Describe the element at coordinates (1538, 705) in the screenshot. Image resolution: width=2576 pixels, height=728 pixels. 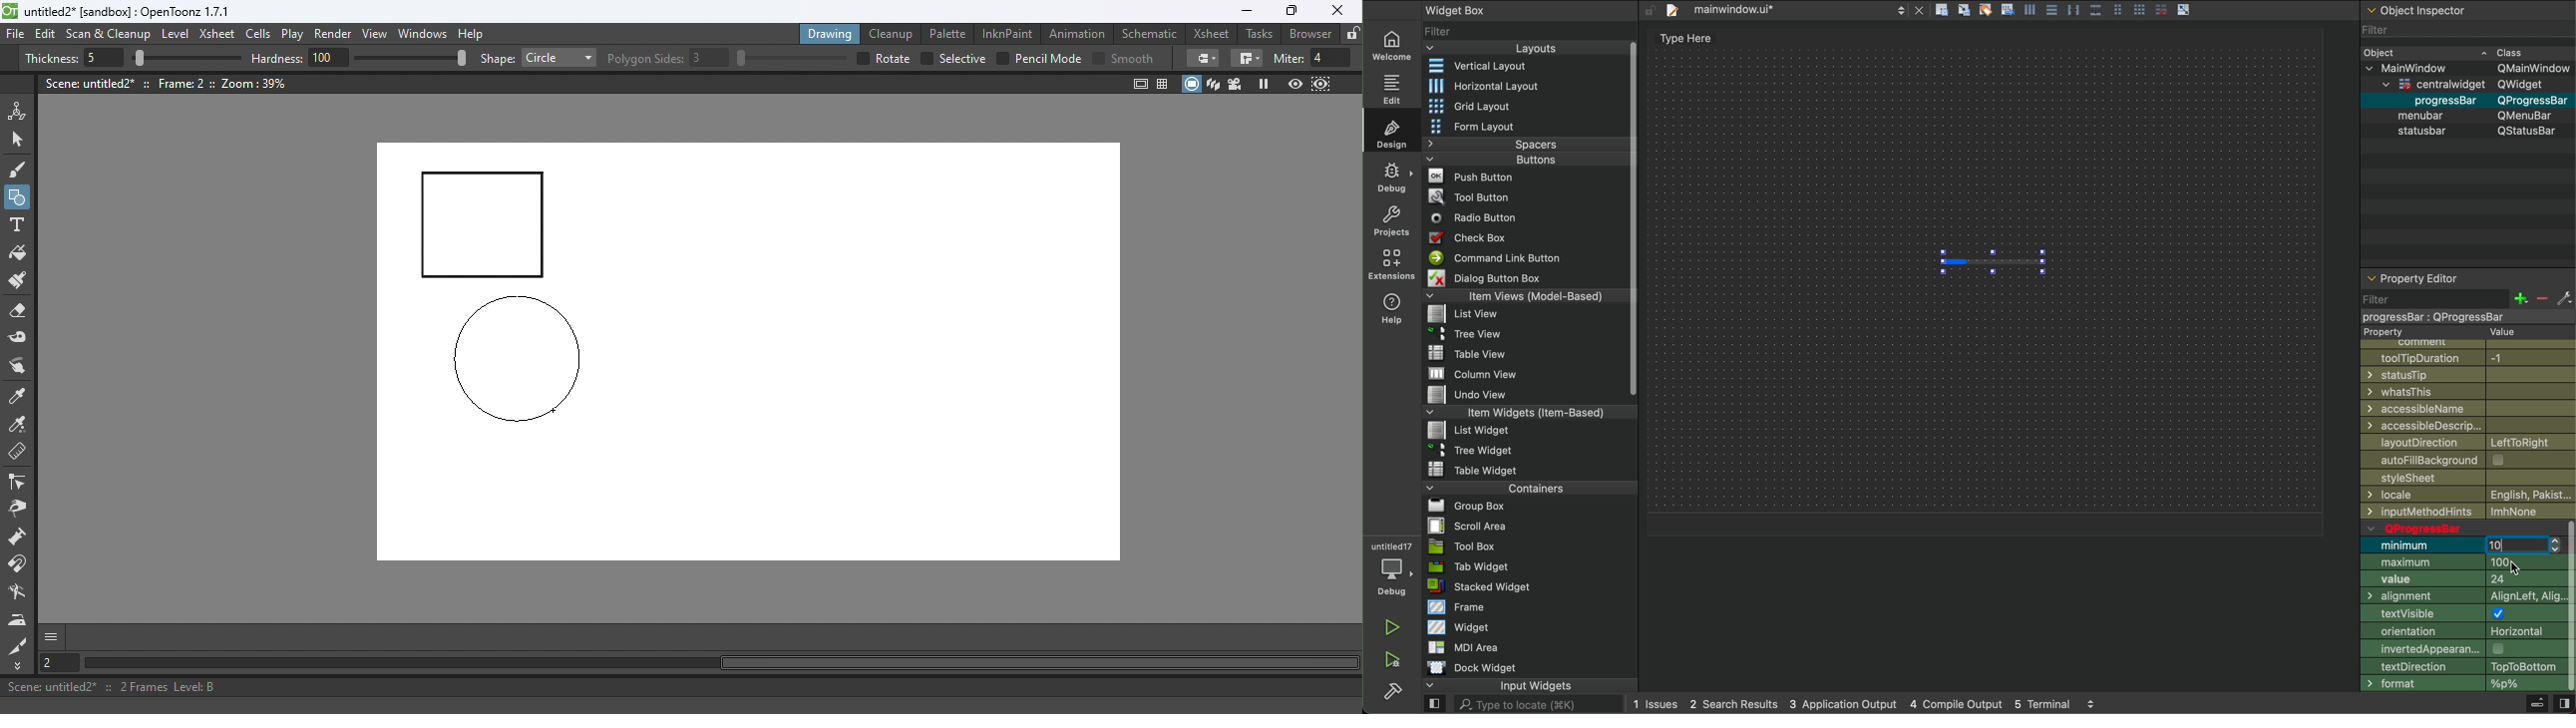
I see `search here` at that location.